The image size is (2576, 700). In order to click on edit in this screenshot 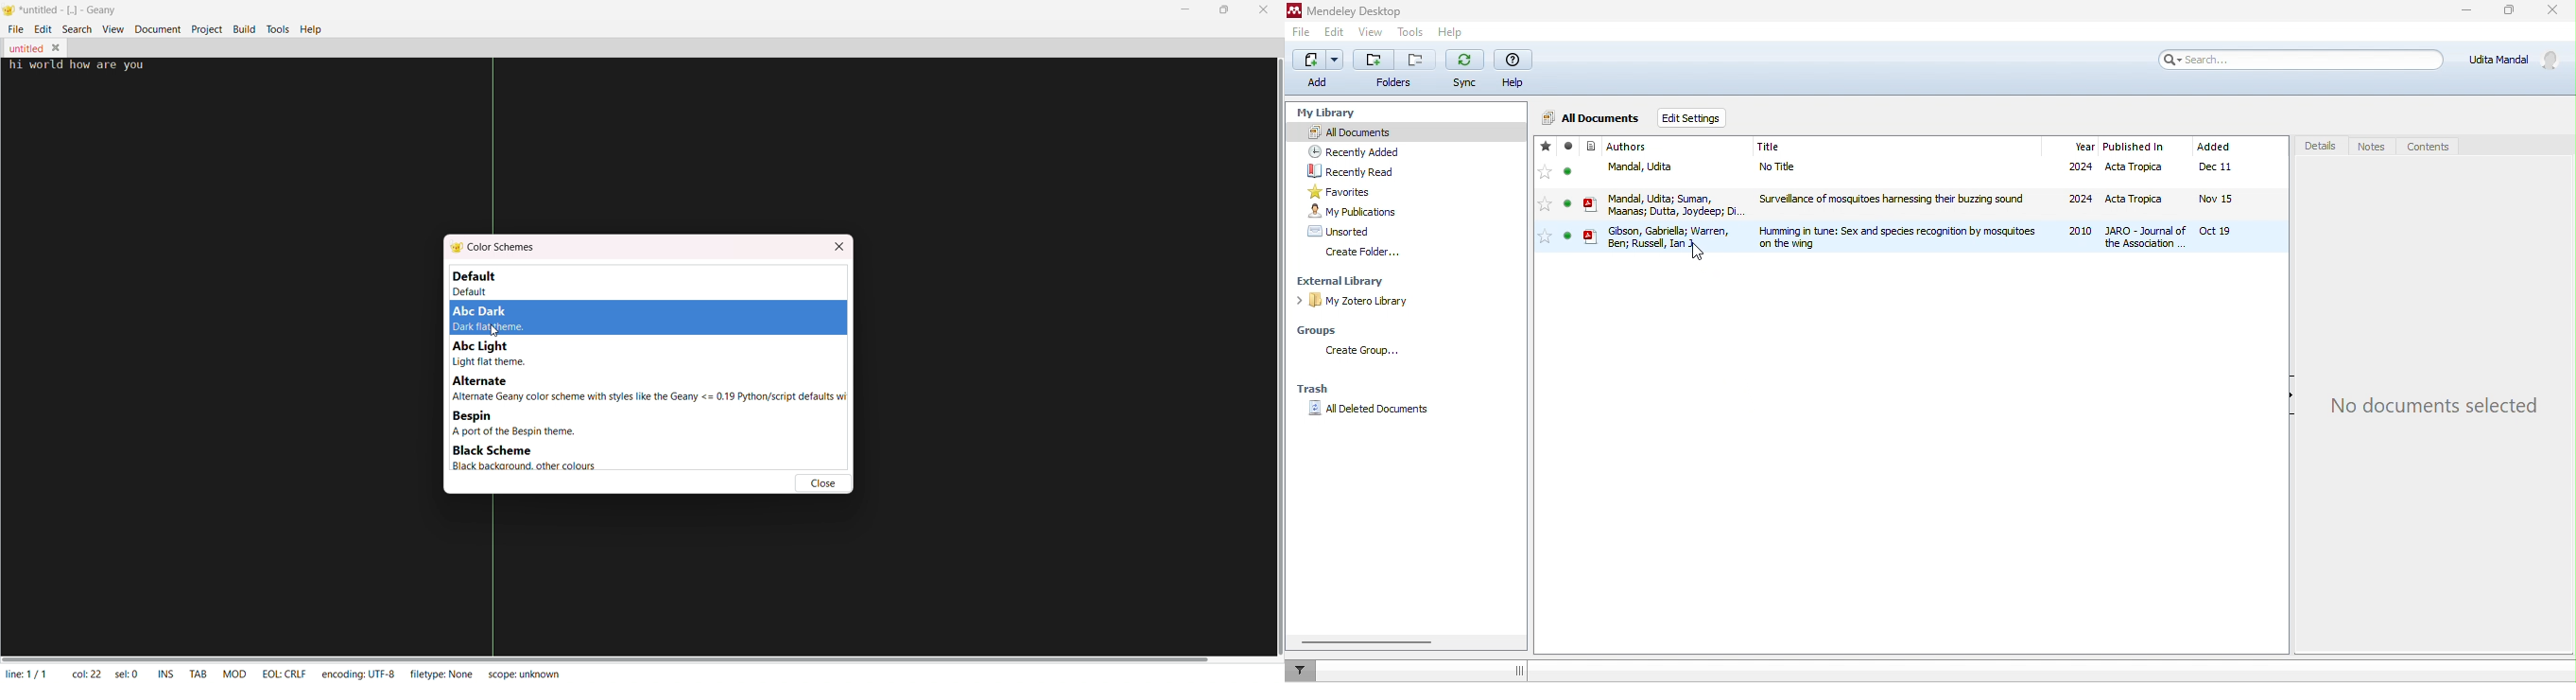, I will do `click(42, 29)`.